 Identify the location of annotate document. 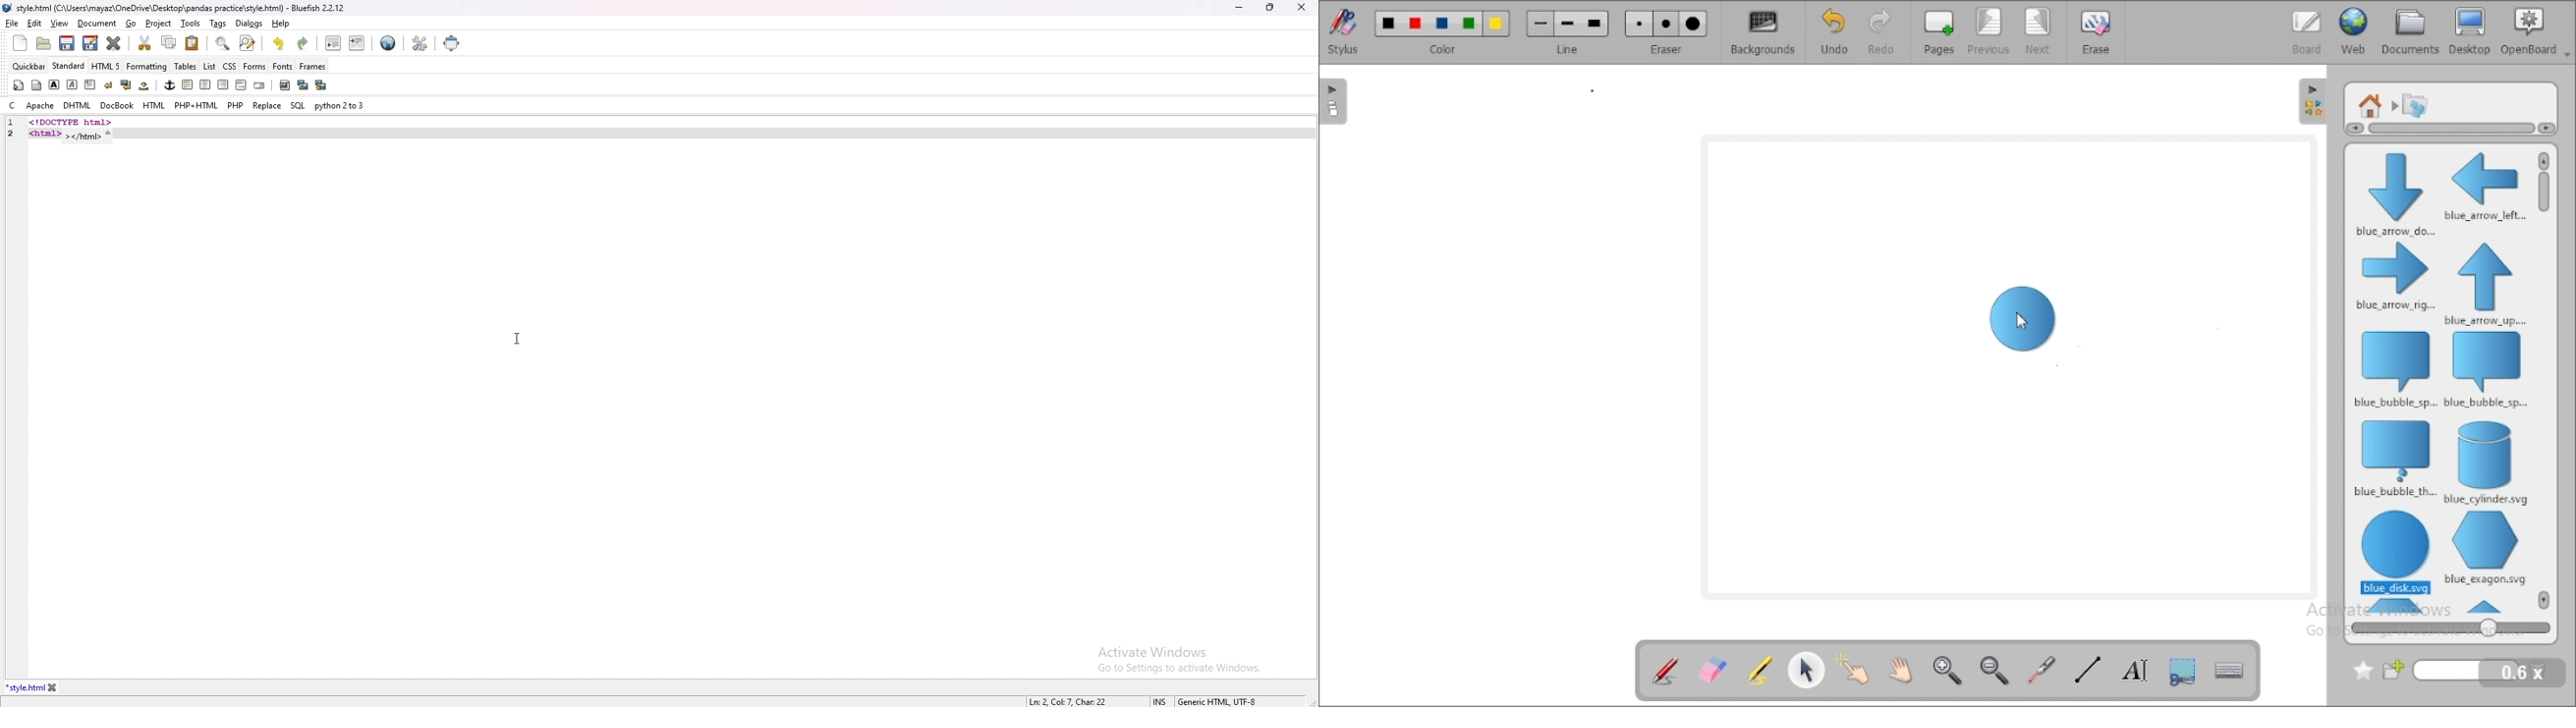
(1664, 670).